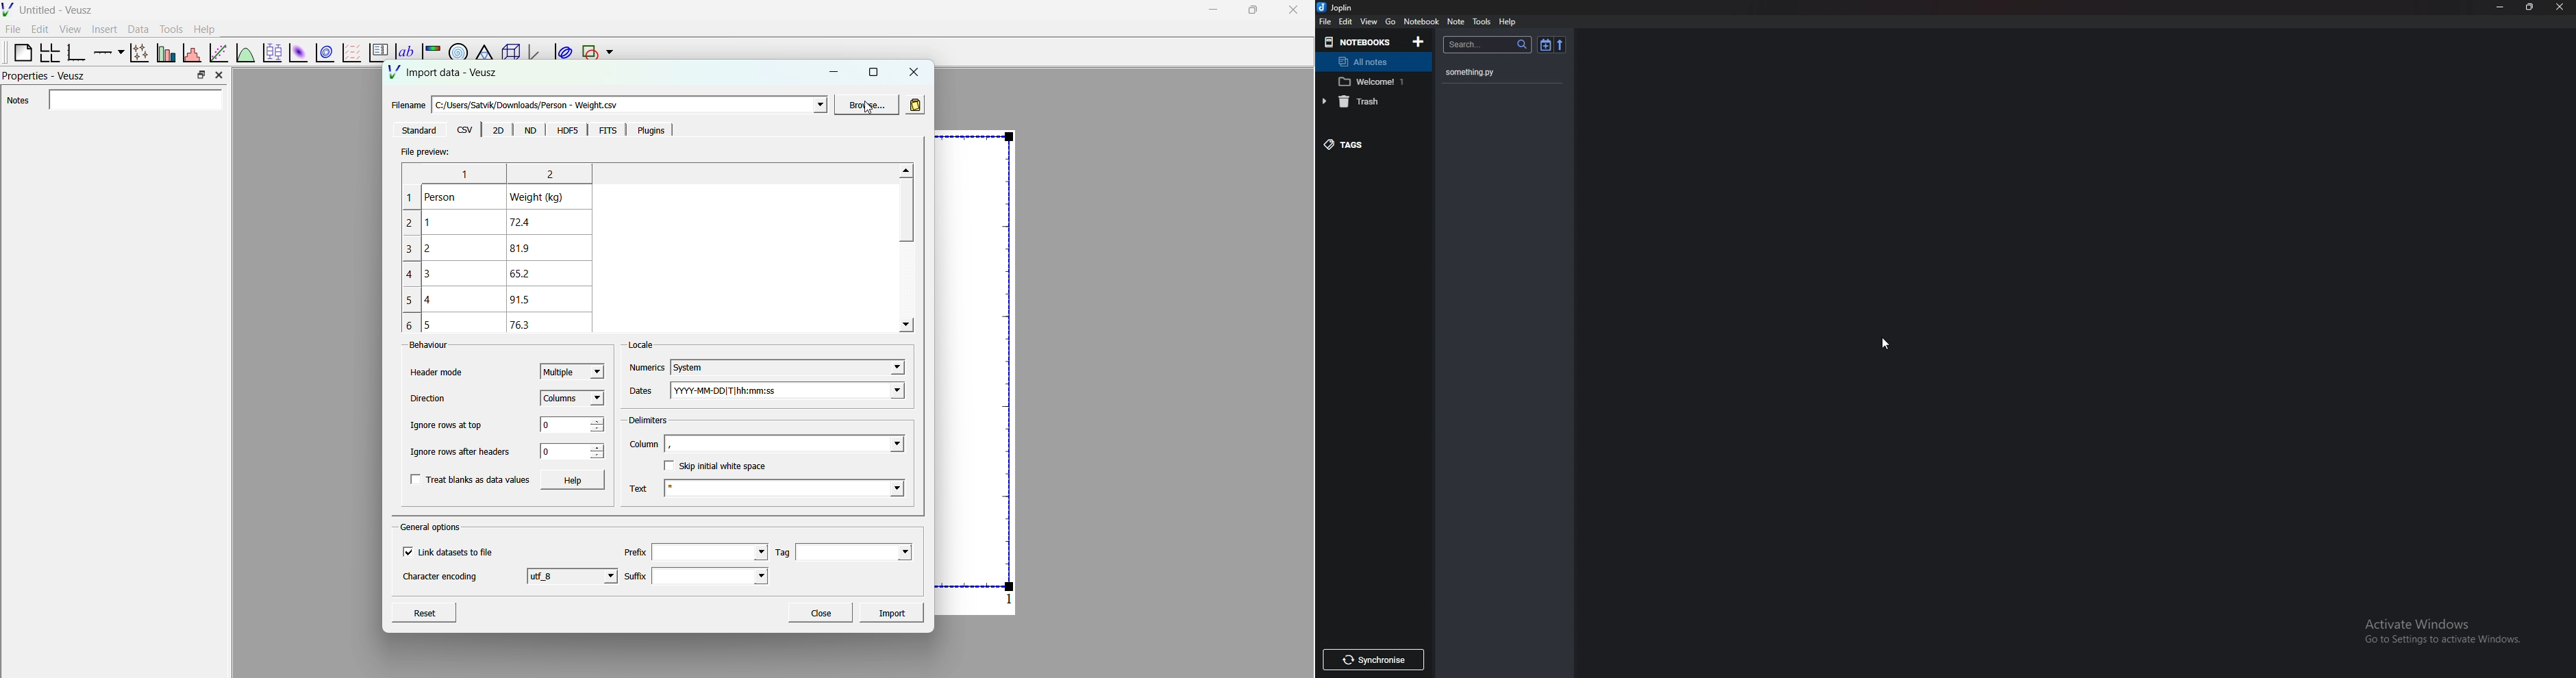  I want to click on activate windows, so click(2441, 631).